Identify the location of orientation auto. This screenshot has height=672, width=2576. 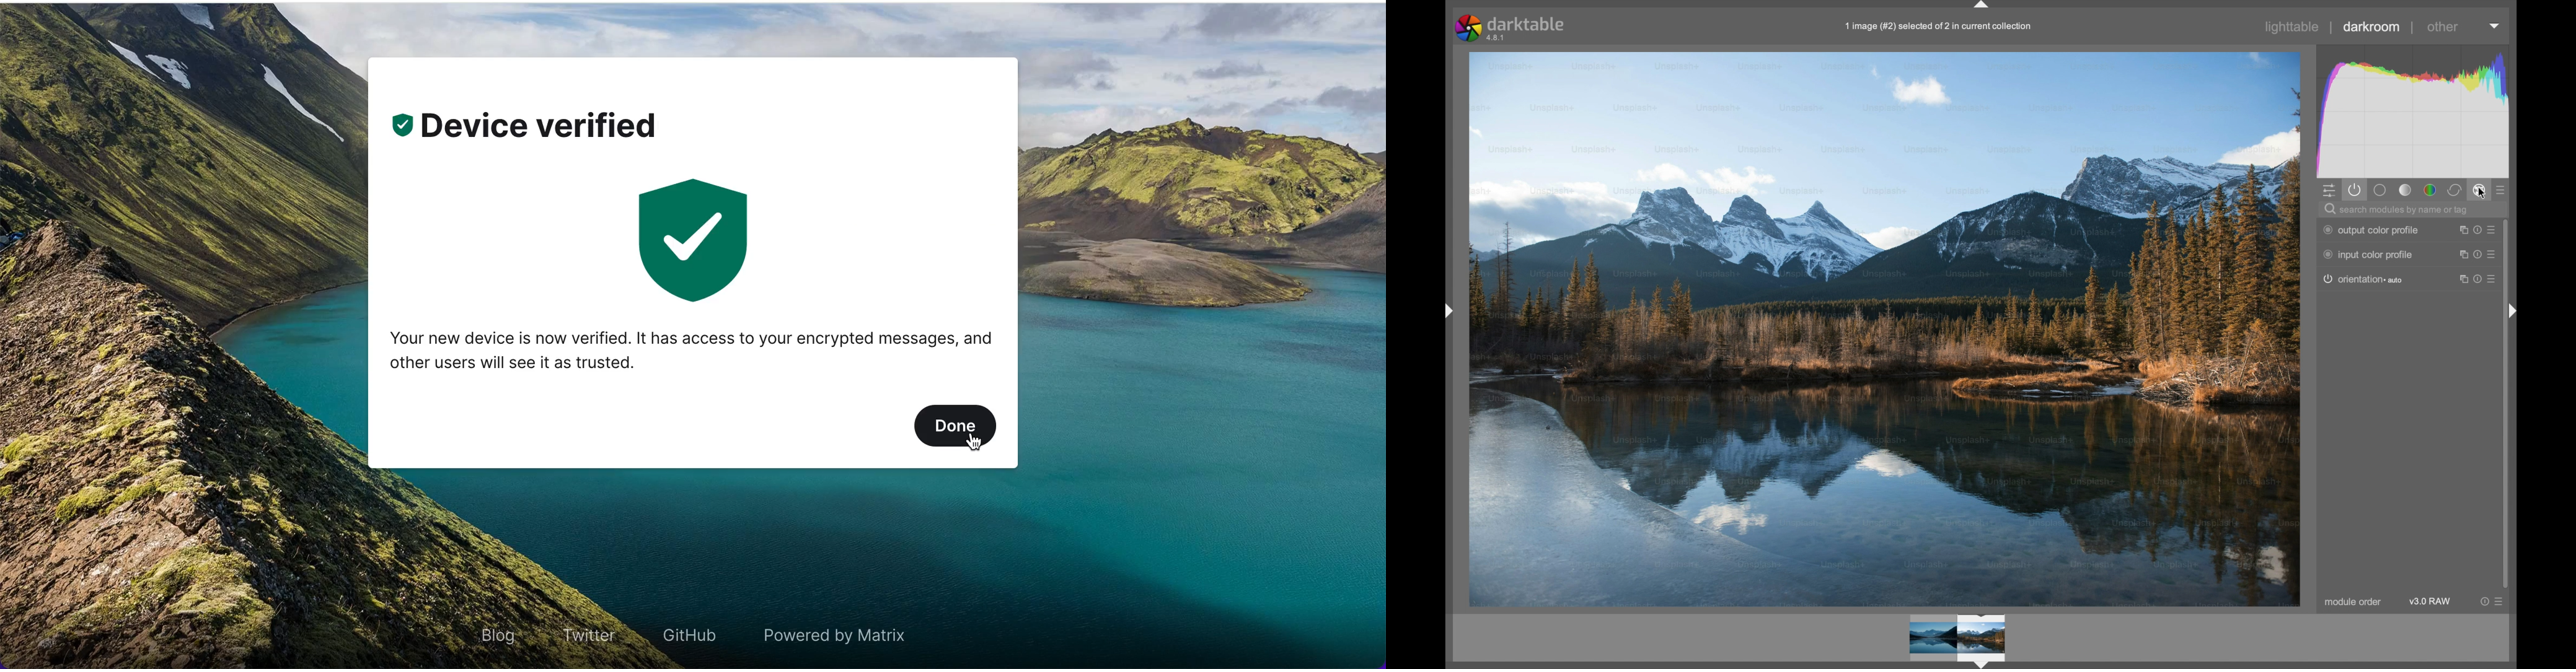
(2366, 279).